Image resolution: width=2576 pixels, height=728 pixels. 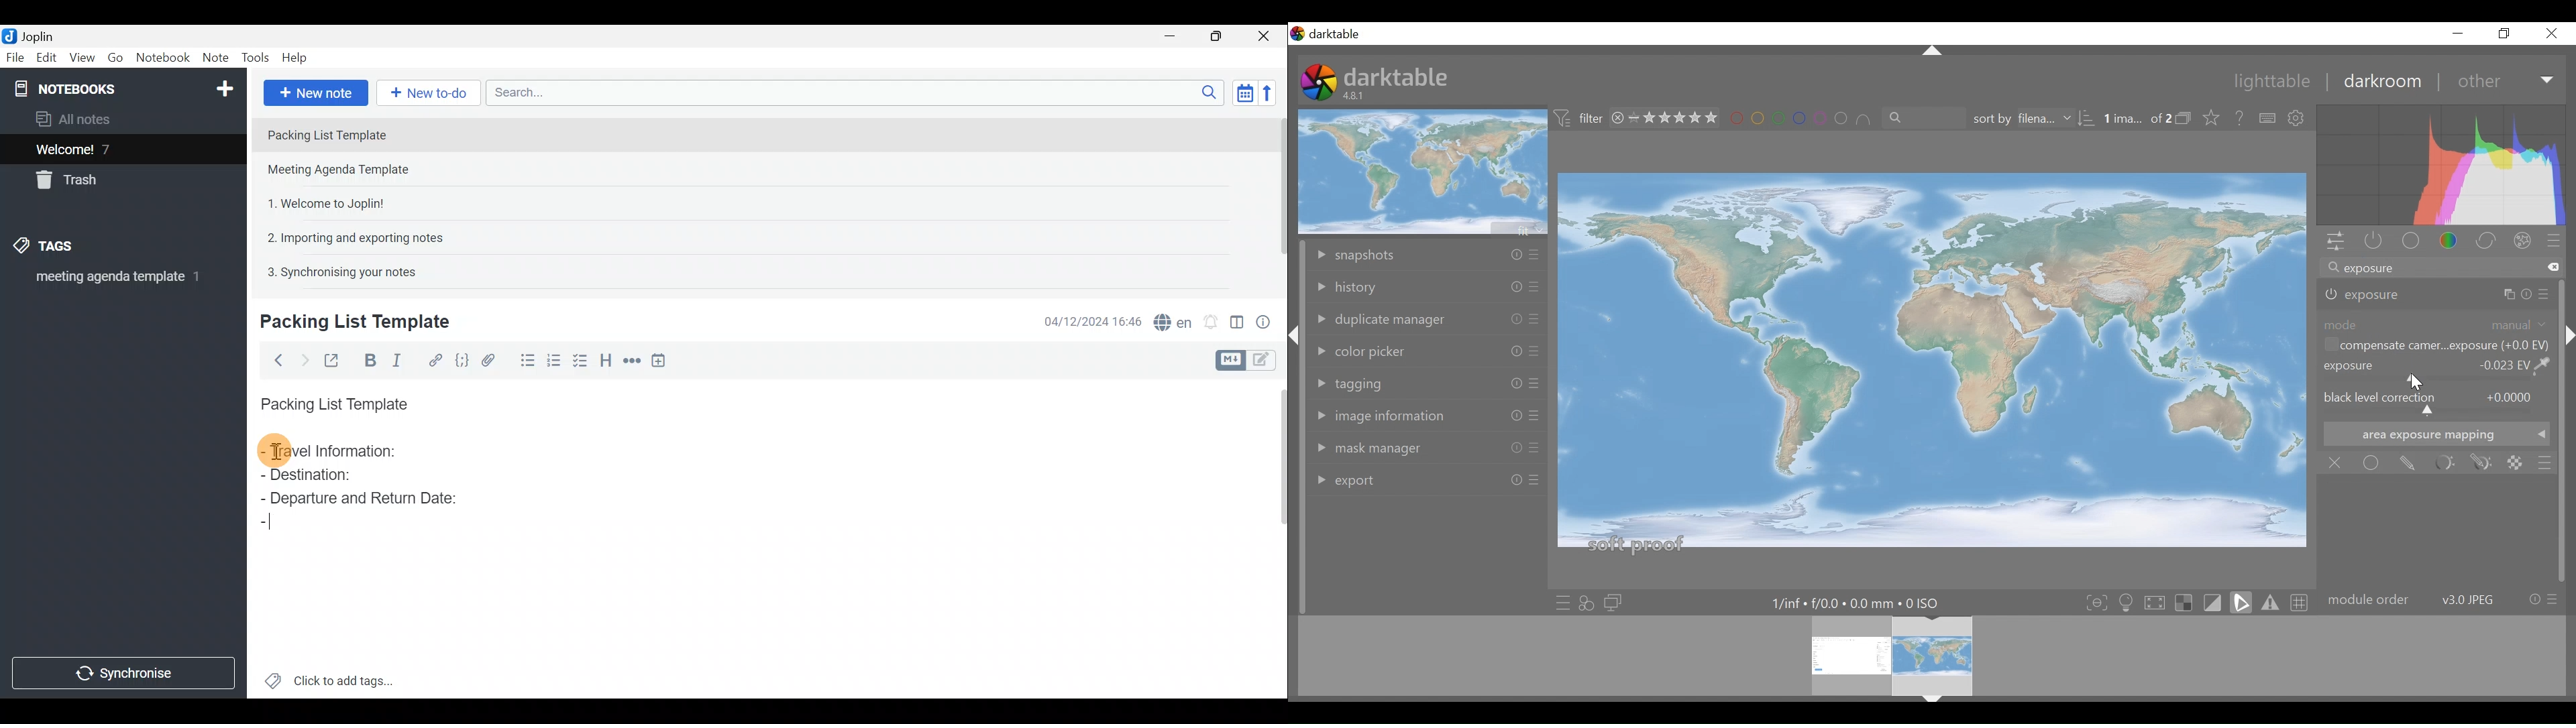 What do you see at coordinates (1169, 320) in the screenshot?
I see `Spell checker` at bounding box center [1169, 320].